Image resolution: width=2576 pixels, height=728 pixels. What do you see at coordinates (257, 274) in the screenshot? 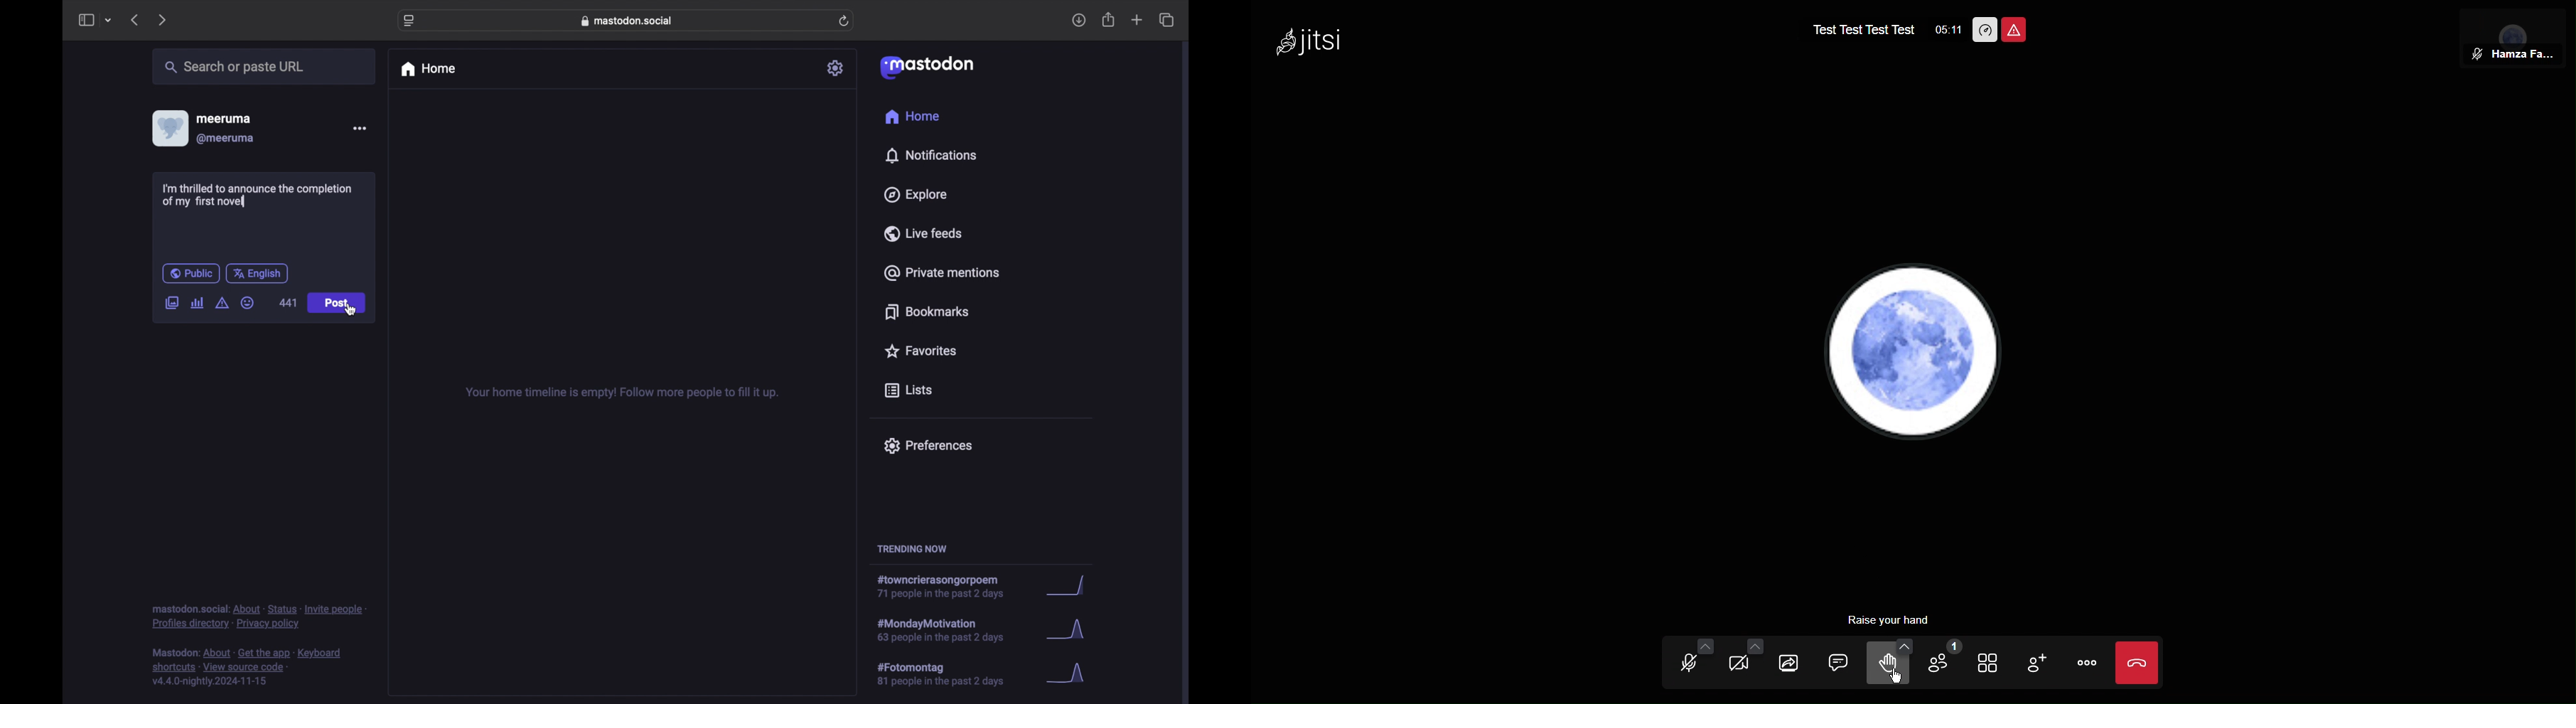
I see `english` at bounding box center [257, 274].